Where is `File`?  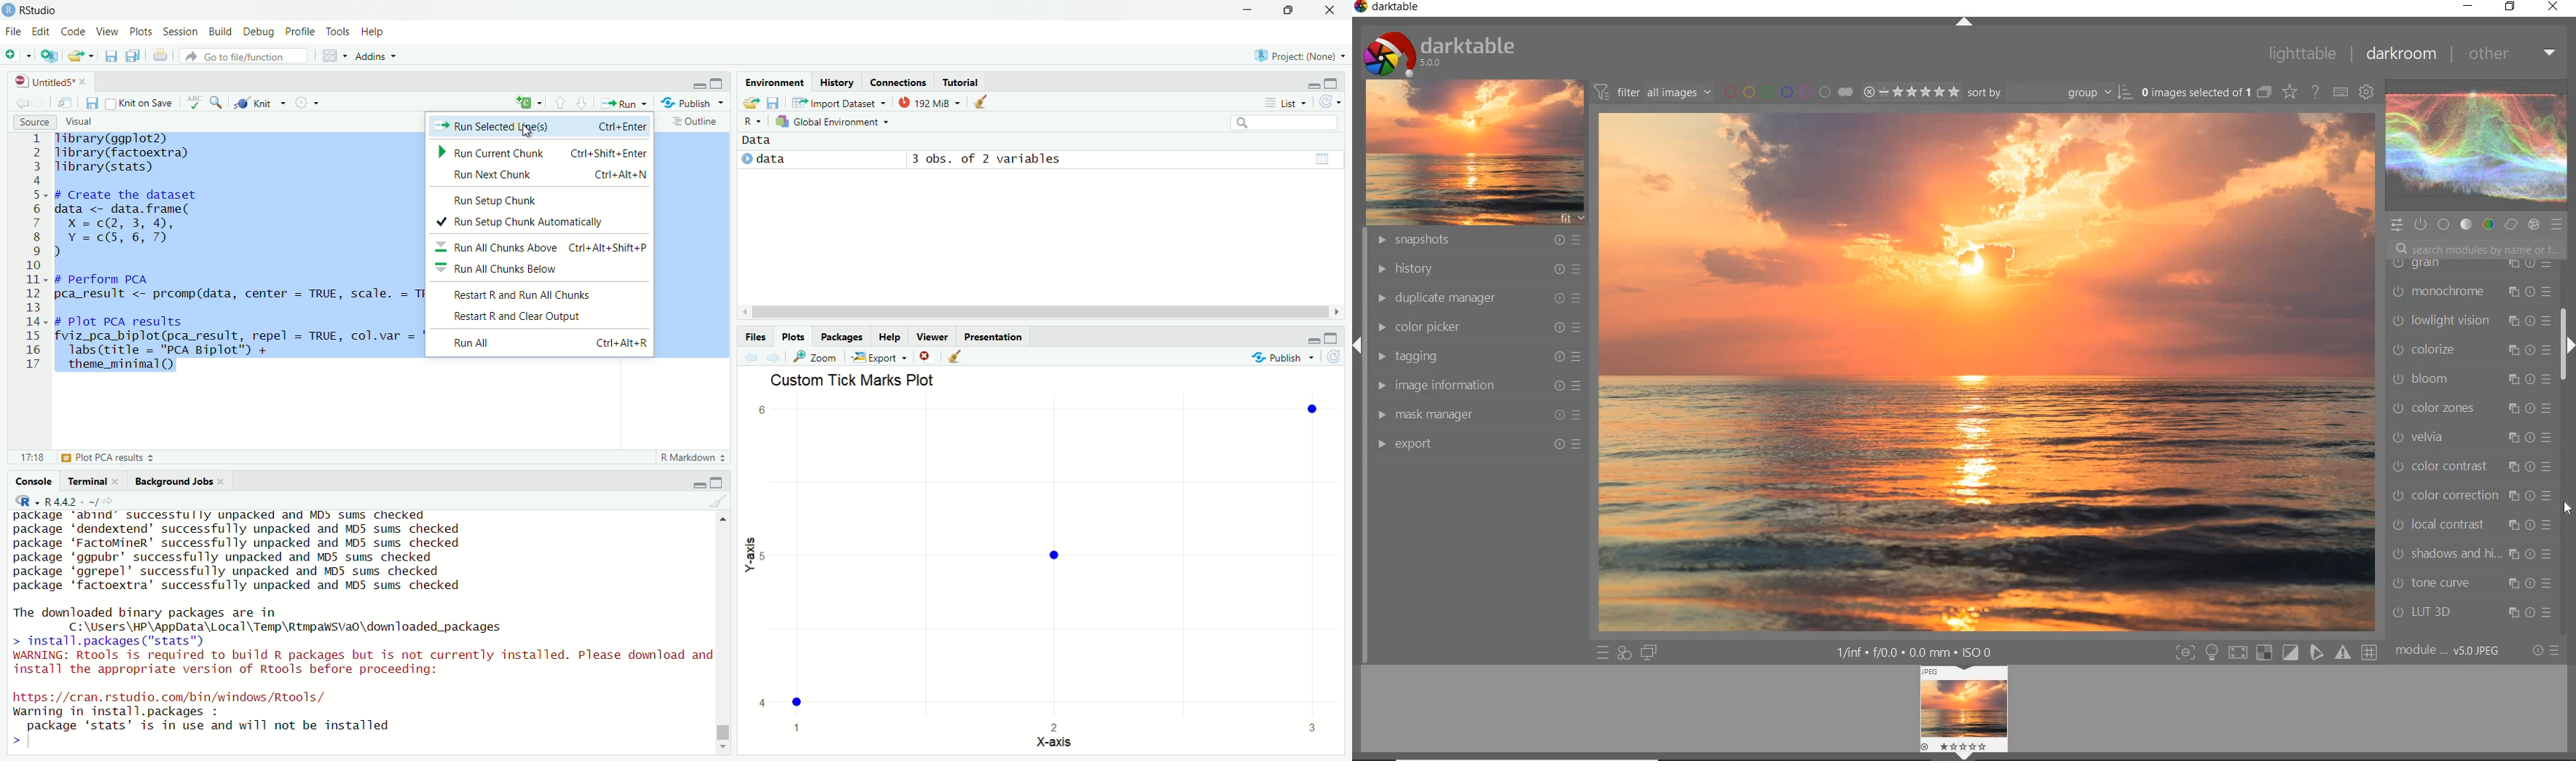
File is located at coordinates (14, 32).